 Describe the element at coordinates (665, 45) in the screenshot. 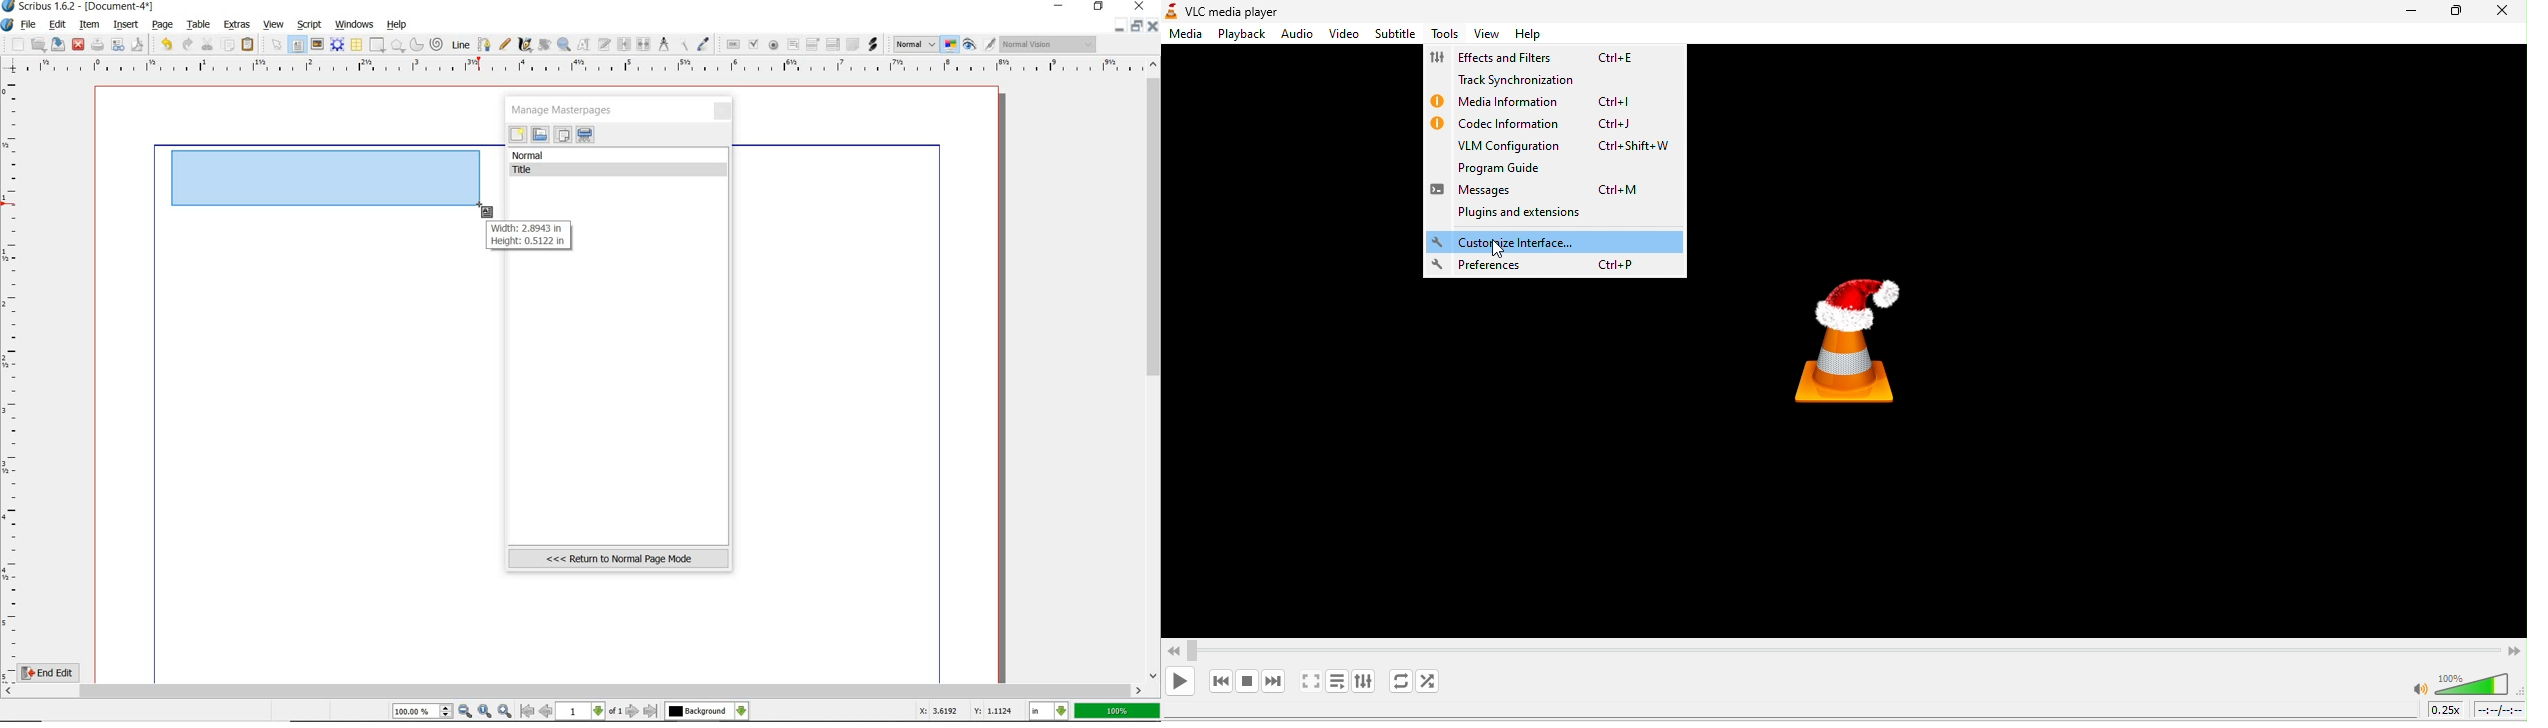

I see `measurements` at that location.